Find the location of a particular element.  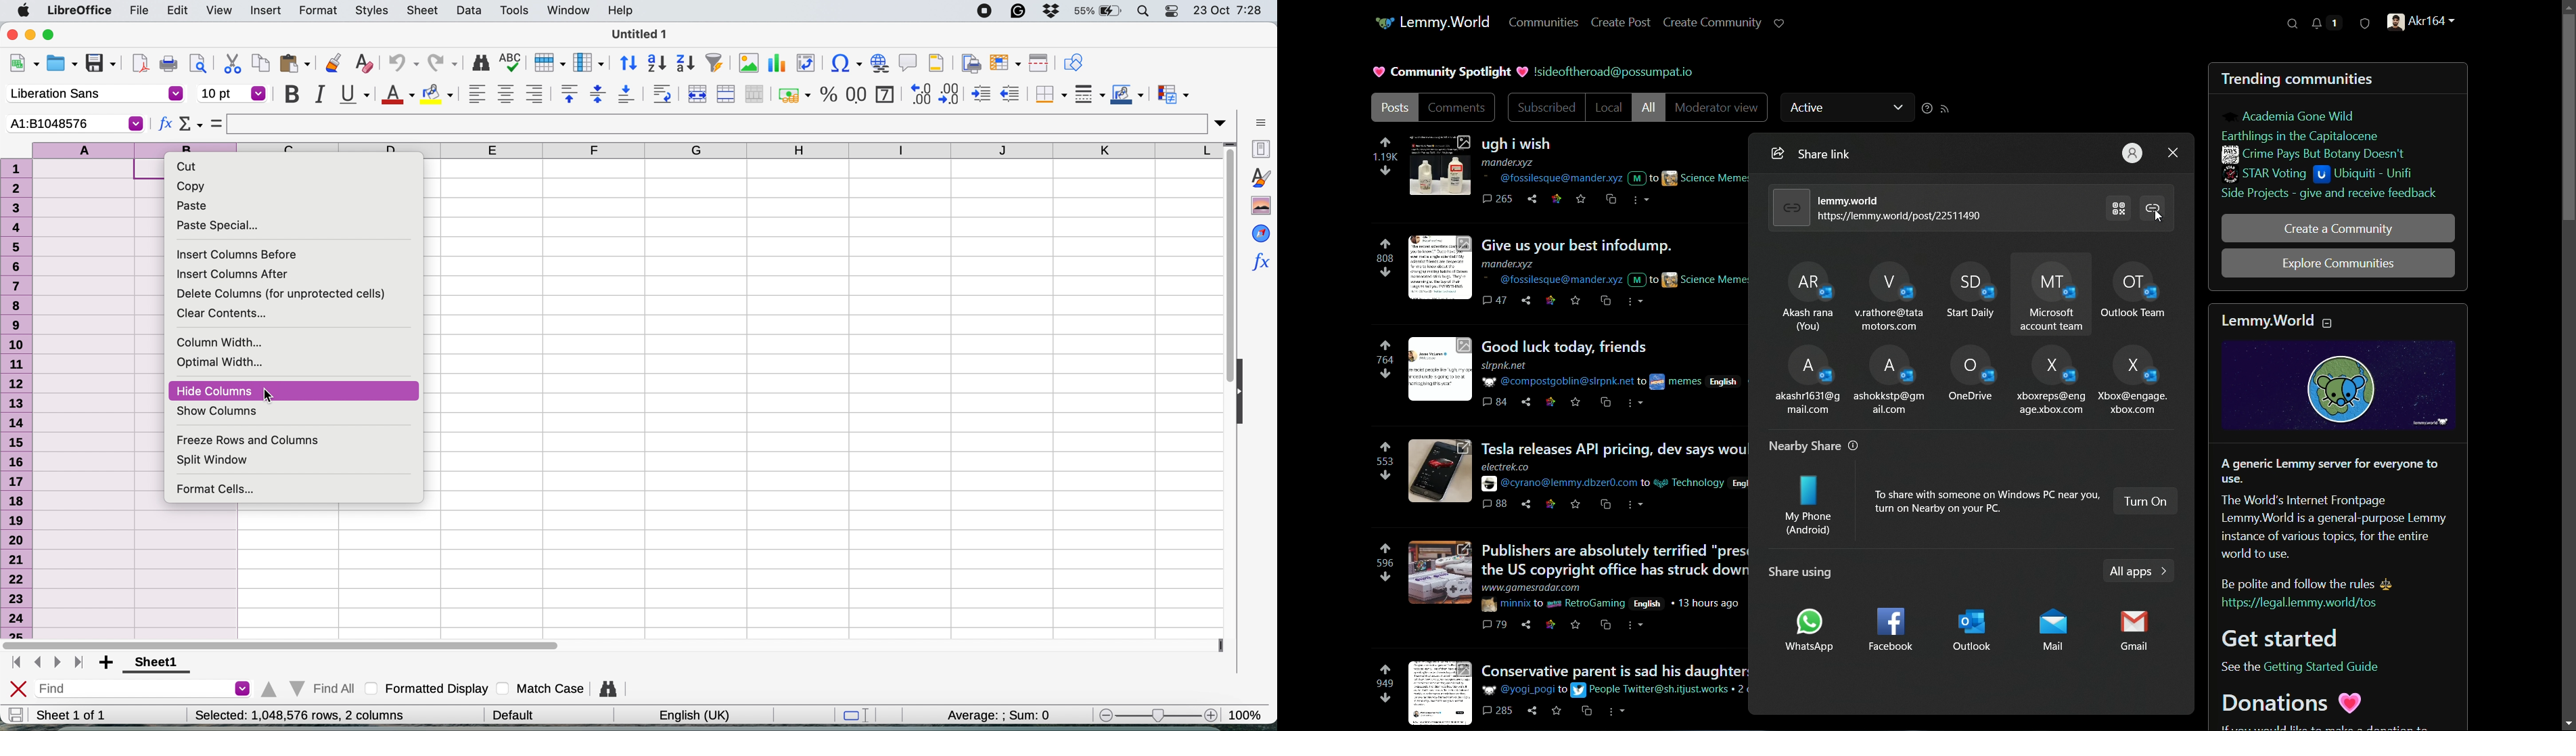

show draw functions is located at coordinates (1073, 62).